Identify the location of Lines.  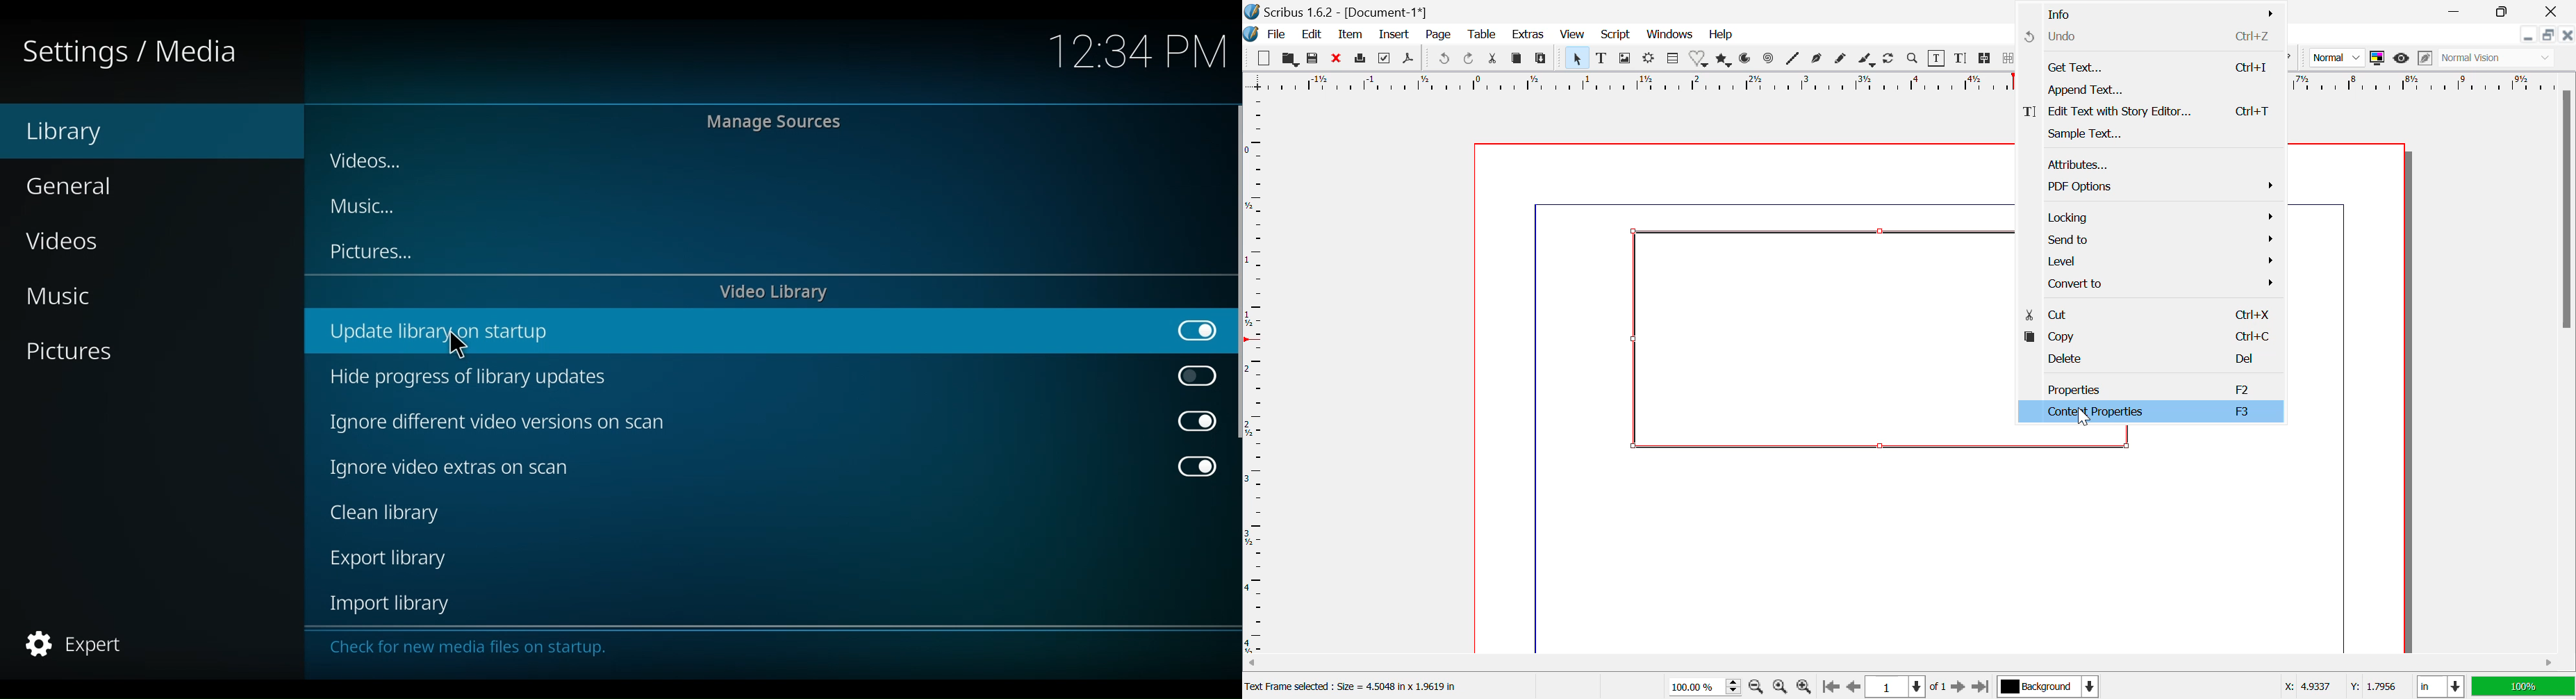
(1793, 60).